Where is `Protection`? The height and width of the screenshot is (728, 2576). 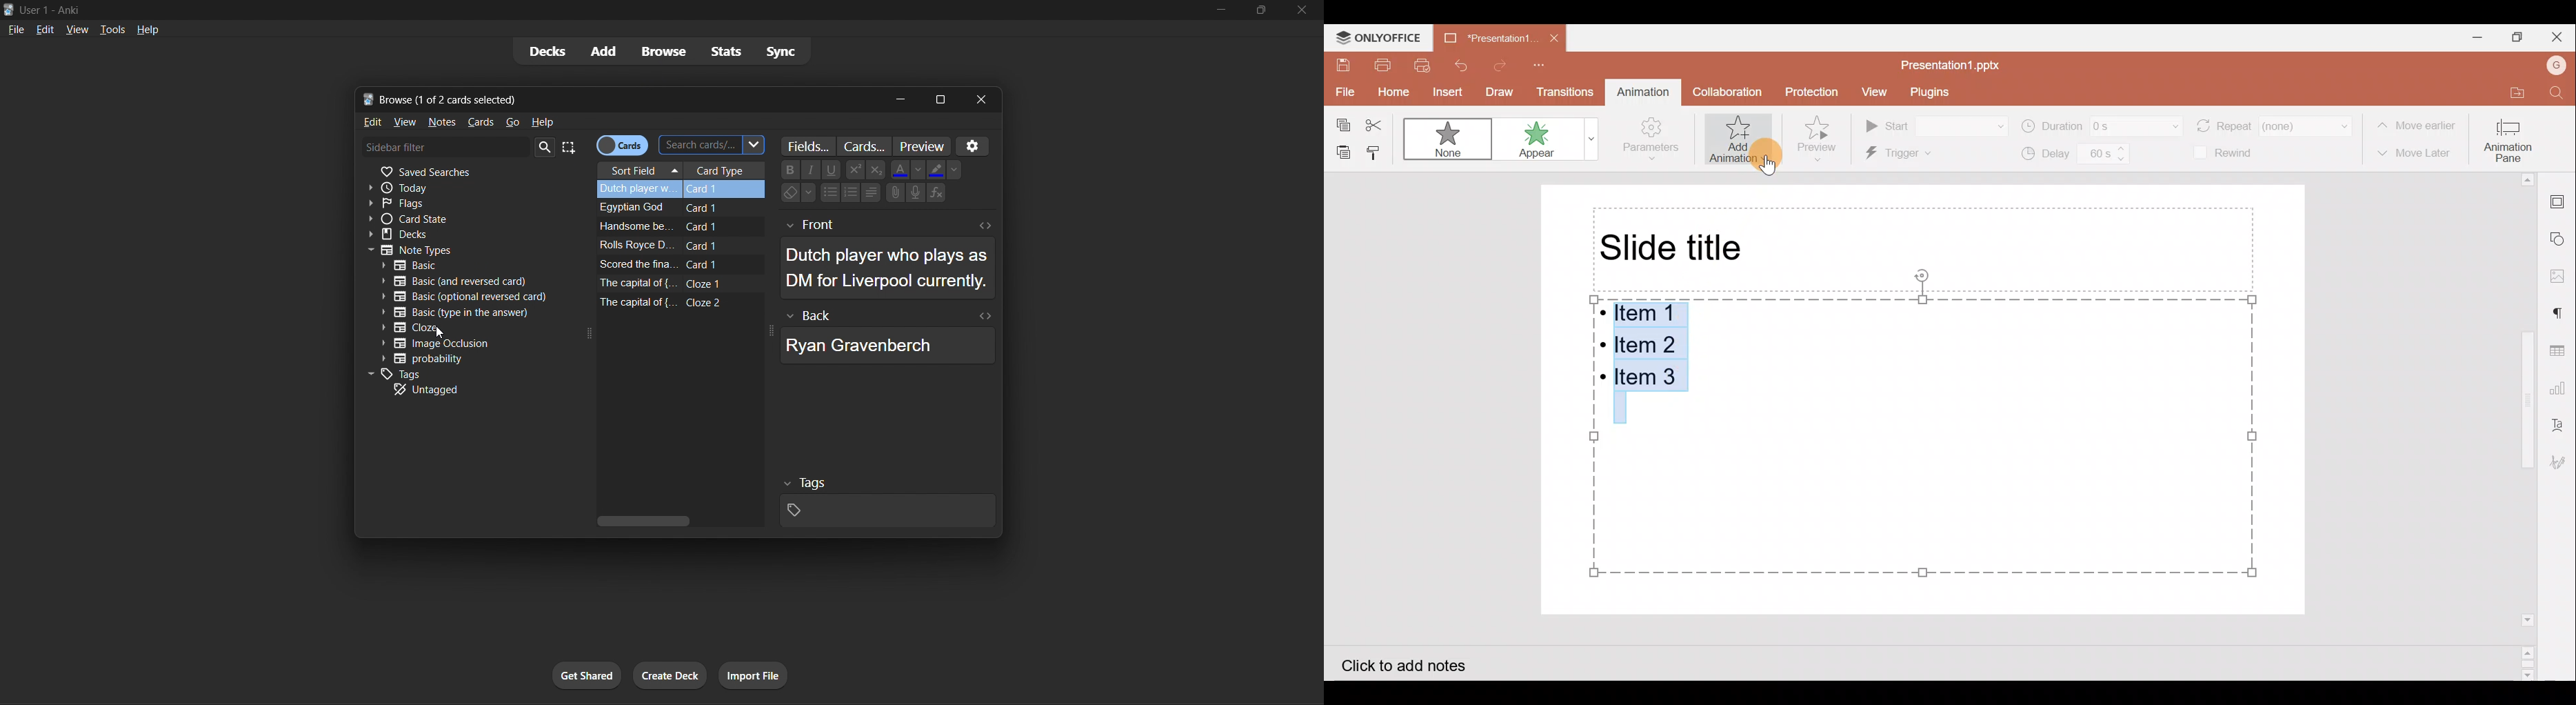
Protection is located at coordinates (1811, 93).